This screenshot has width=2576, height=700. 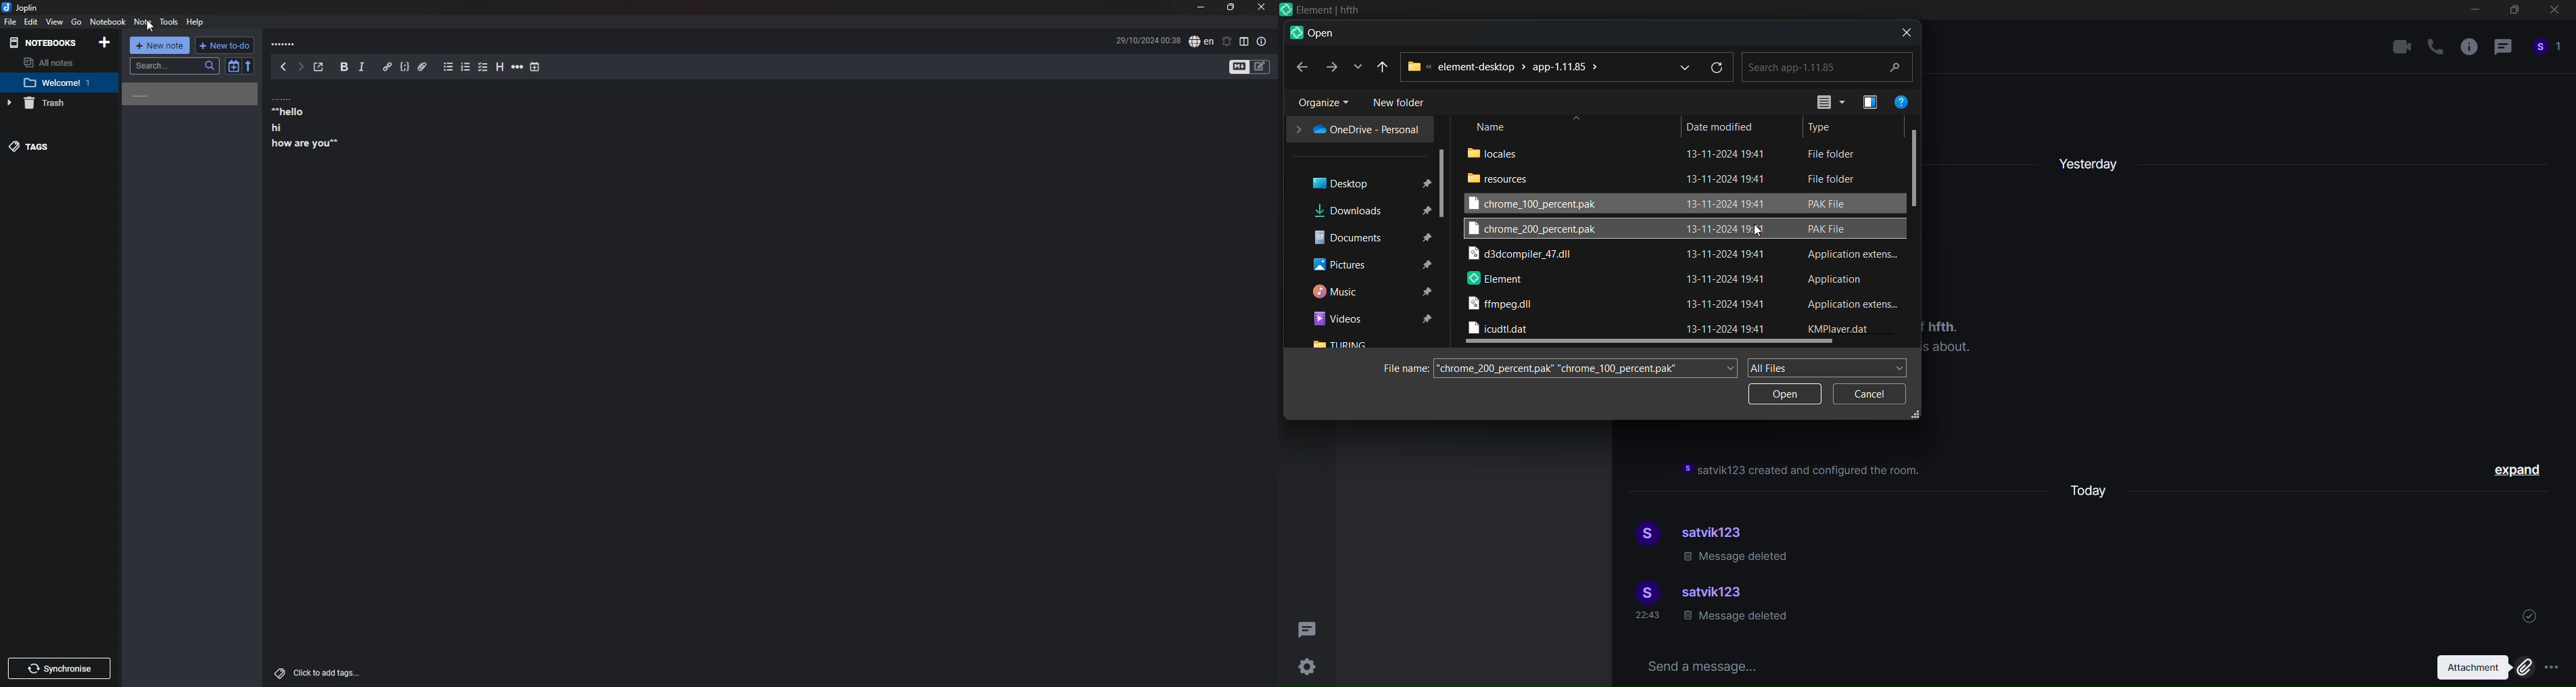 I want to click on videos, so click(x=1371, y=320).